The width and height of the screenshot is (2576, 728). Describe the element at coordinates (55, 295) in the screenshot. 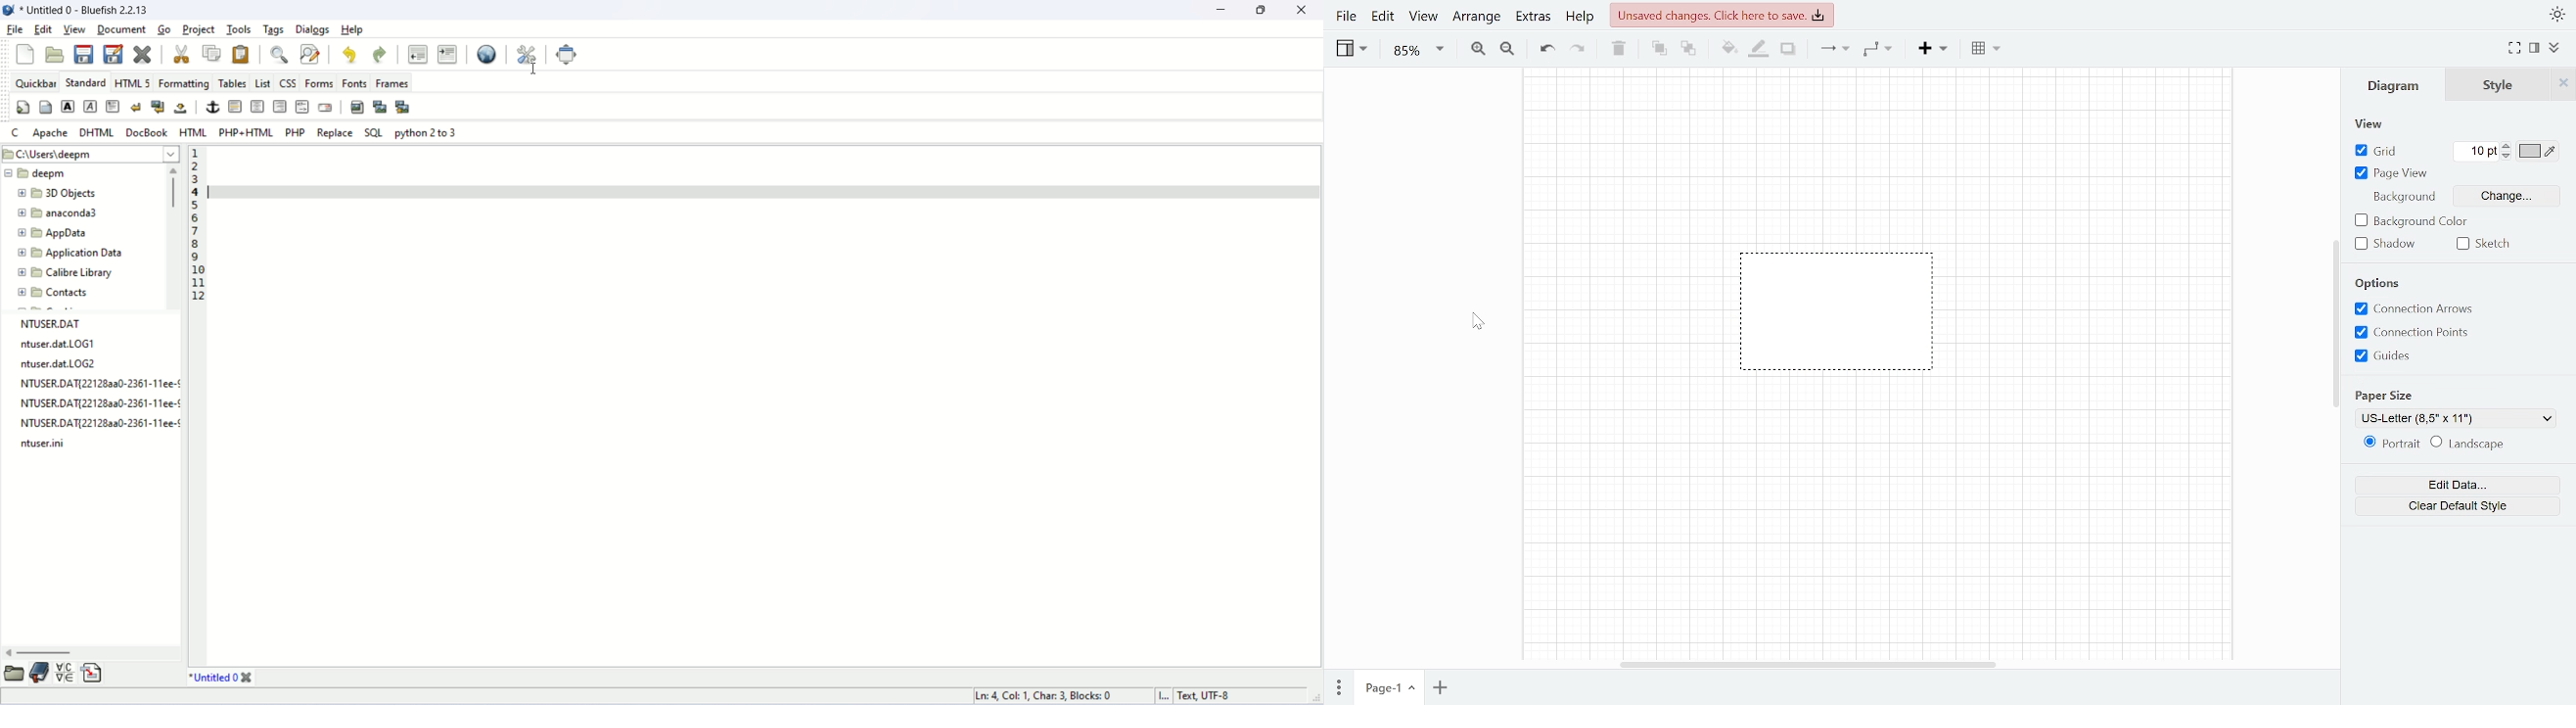

I see `contact` at that location.